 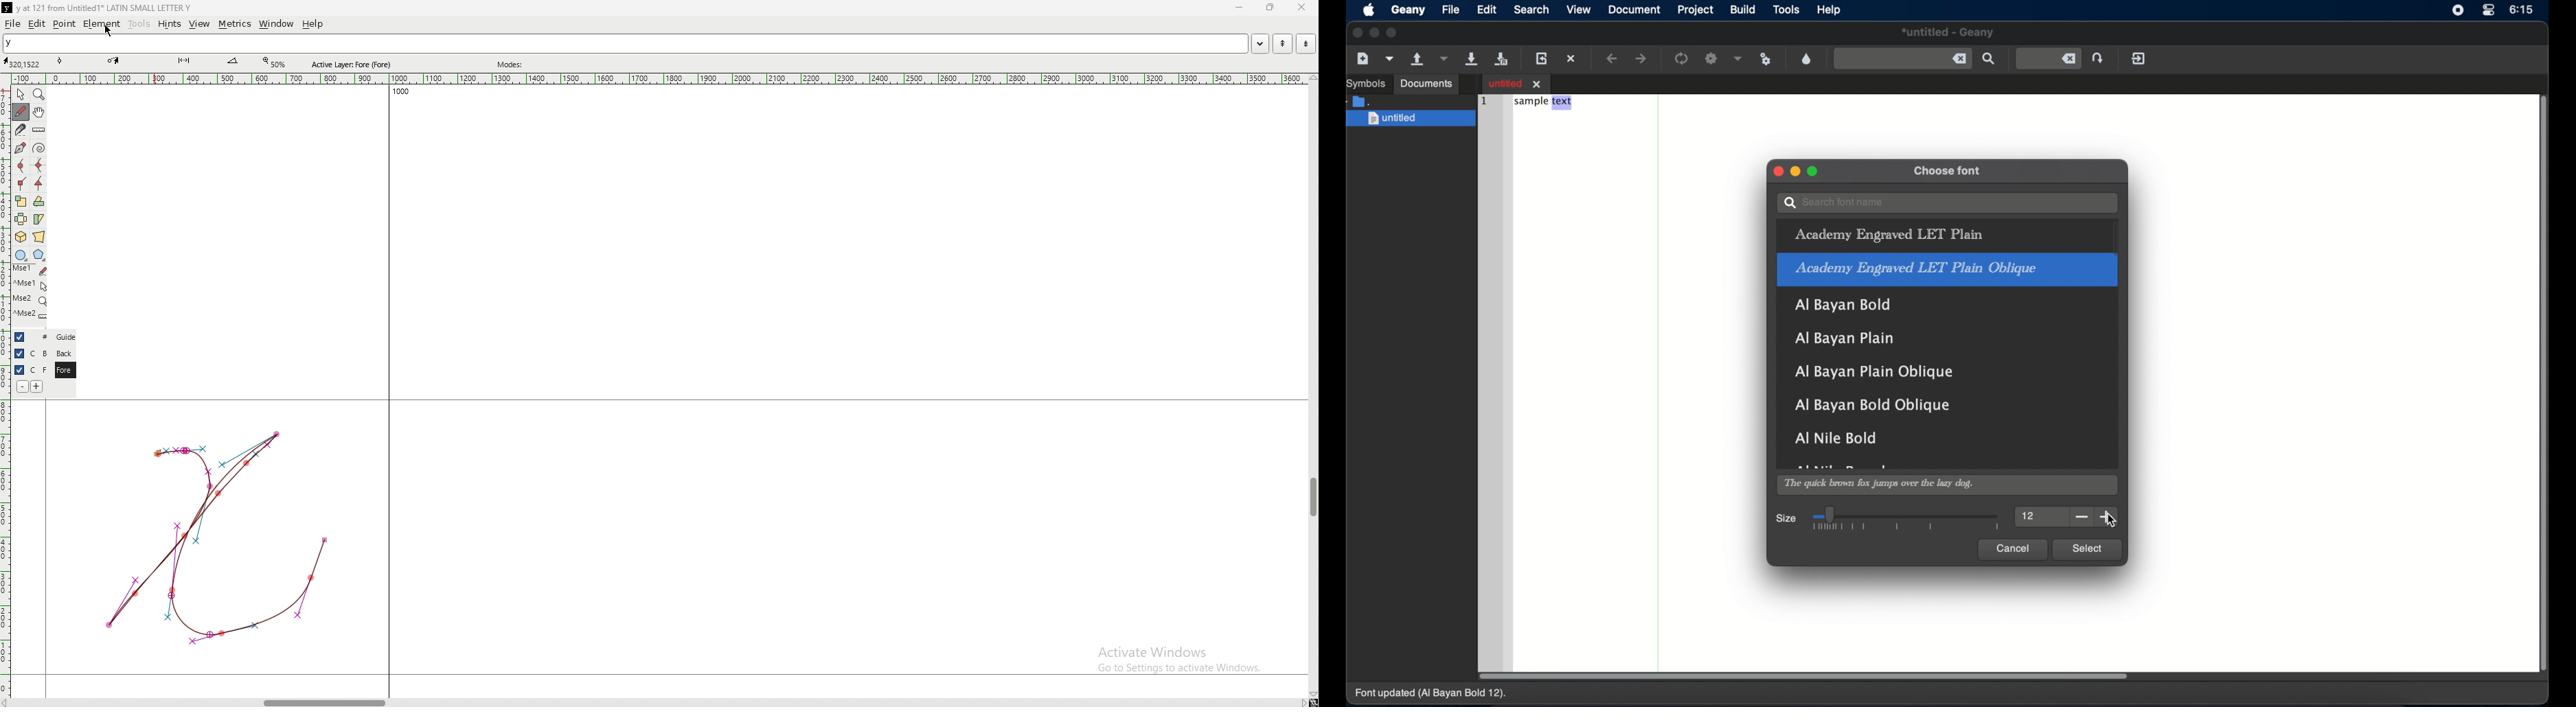 I want to click on documents, so click(x=1360, y=100).